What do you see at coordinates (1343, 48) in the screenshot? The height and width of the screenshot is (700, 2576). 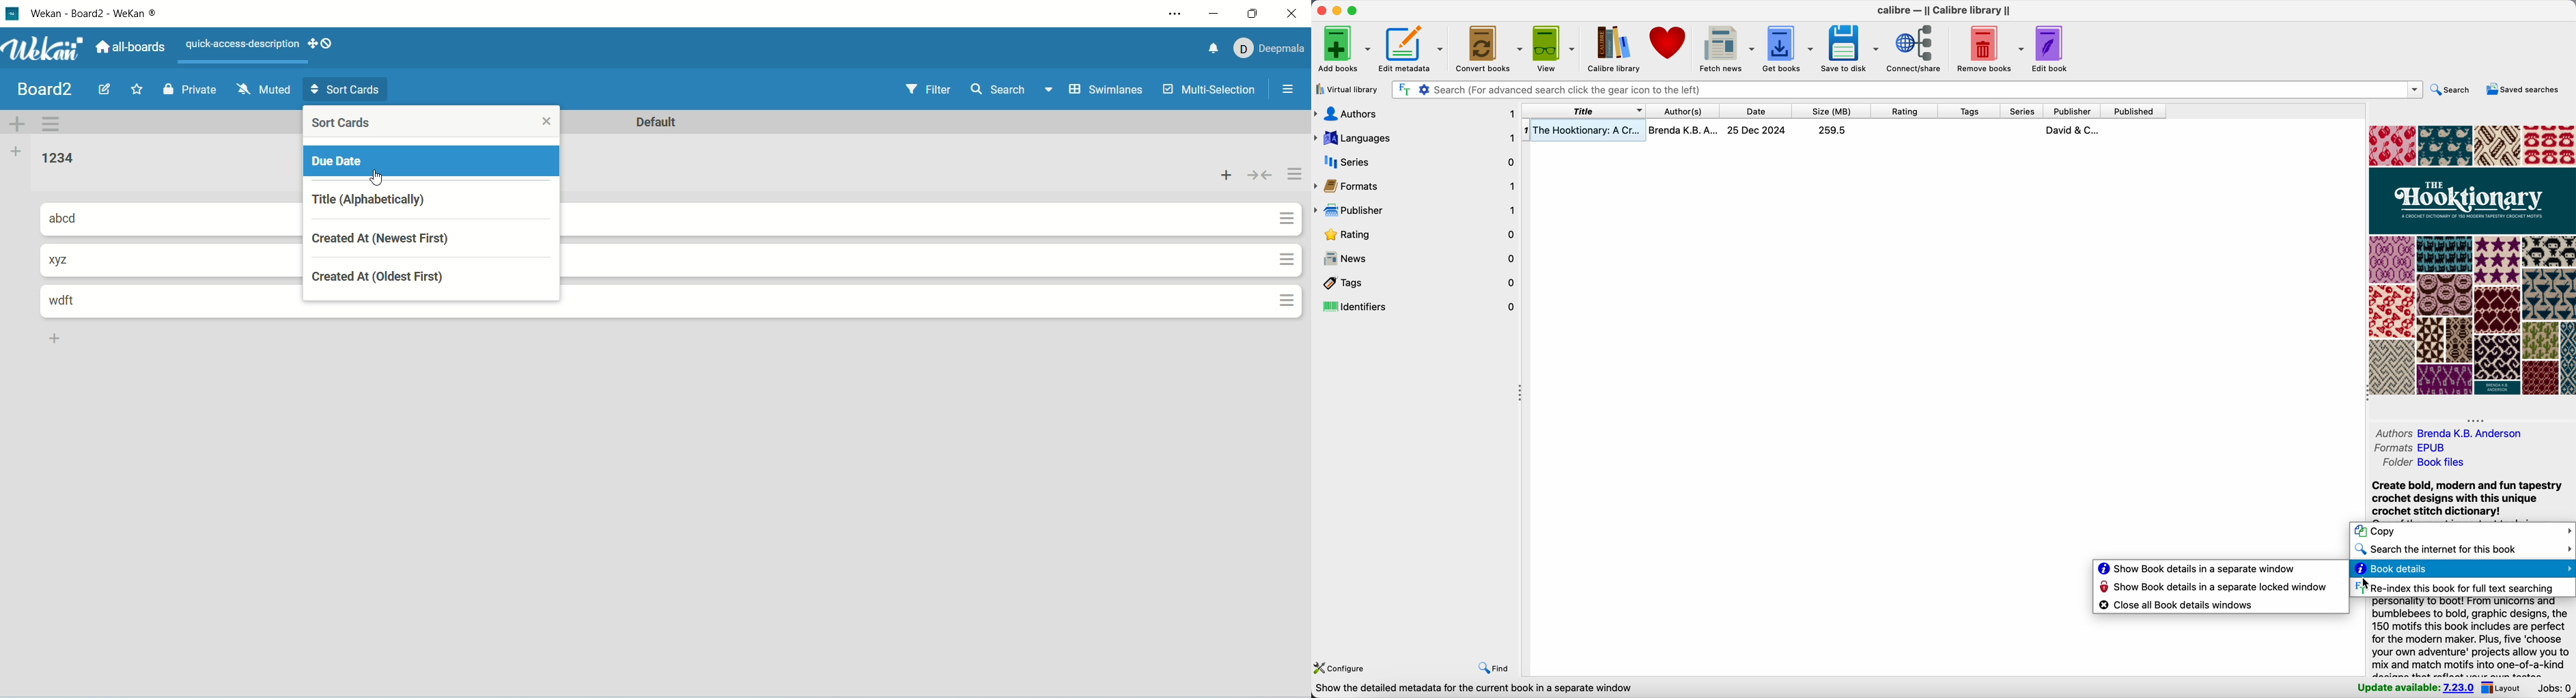 I see `add books` at bounding box center [1343, 48].